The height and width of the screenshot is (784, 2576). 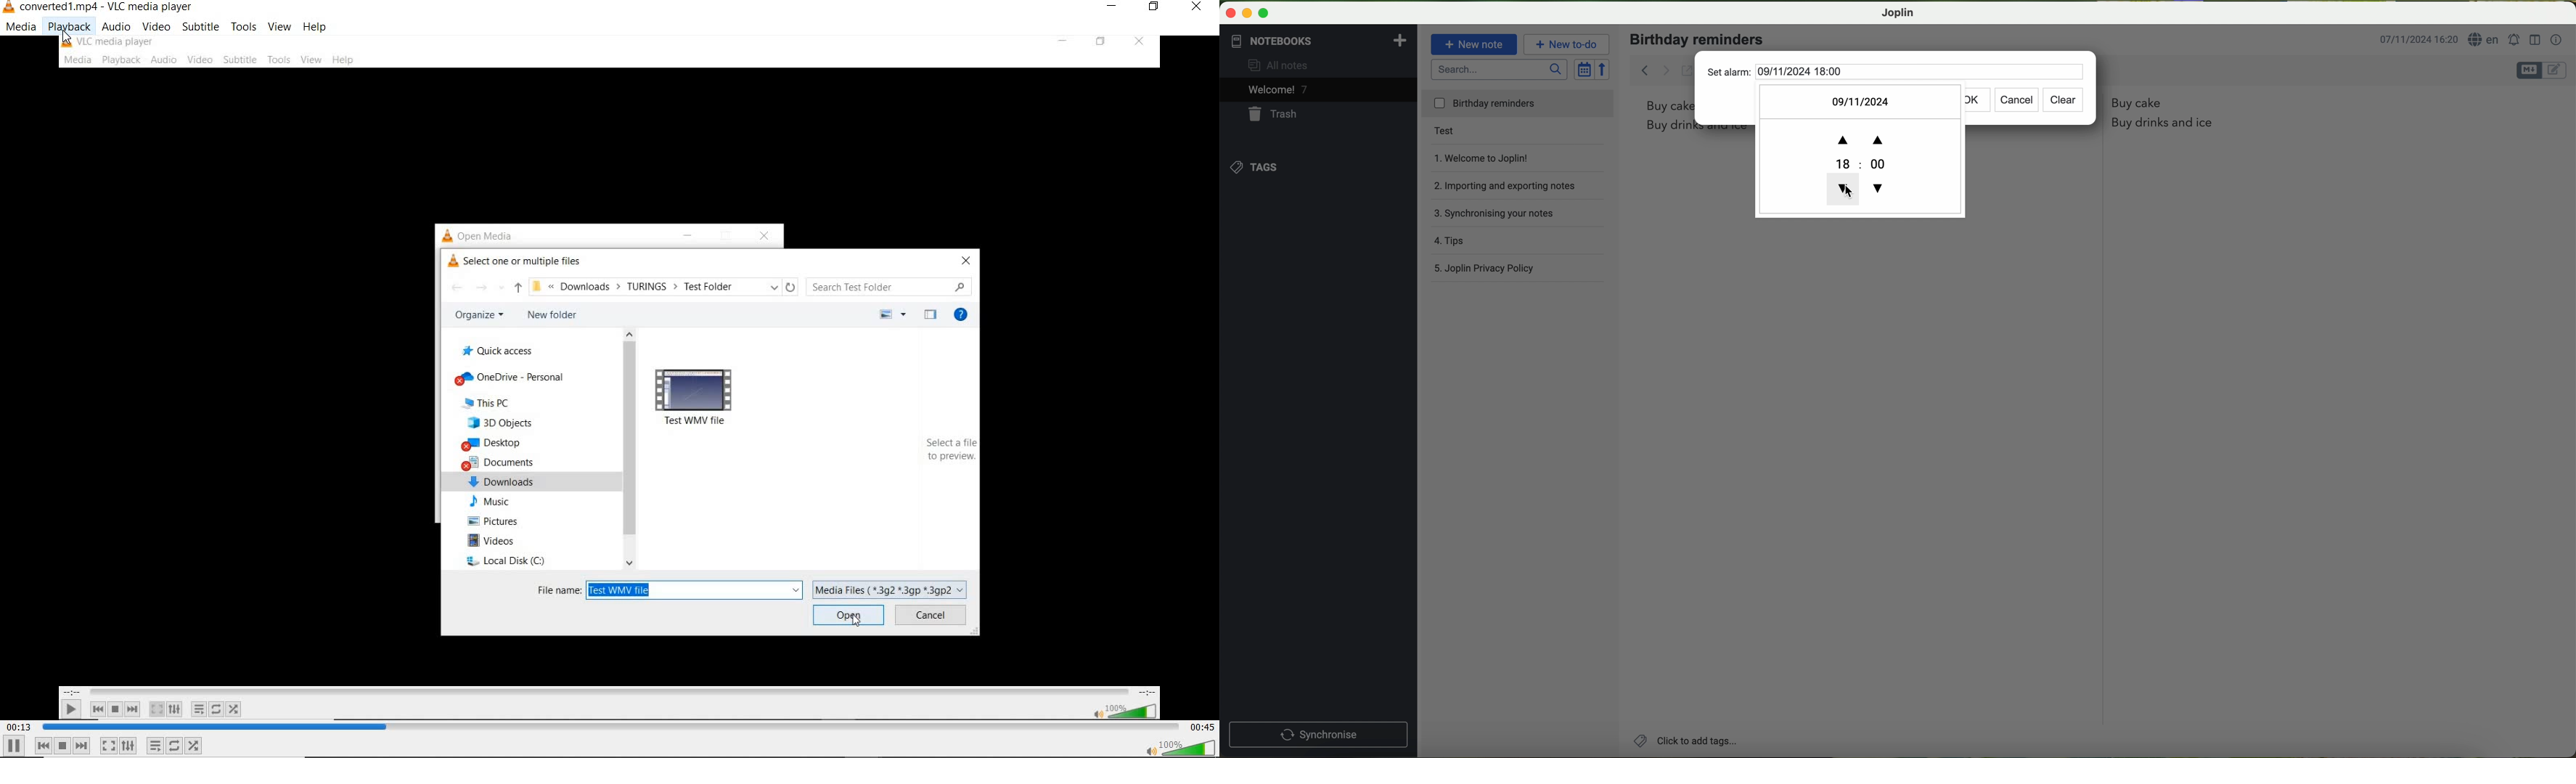 What do you see at coordinates (1251, 12) in the screenshot?
I see `screen buttons` at bounding box center [1251, 12].